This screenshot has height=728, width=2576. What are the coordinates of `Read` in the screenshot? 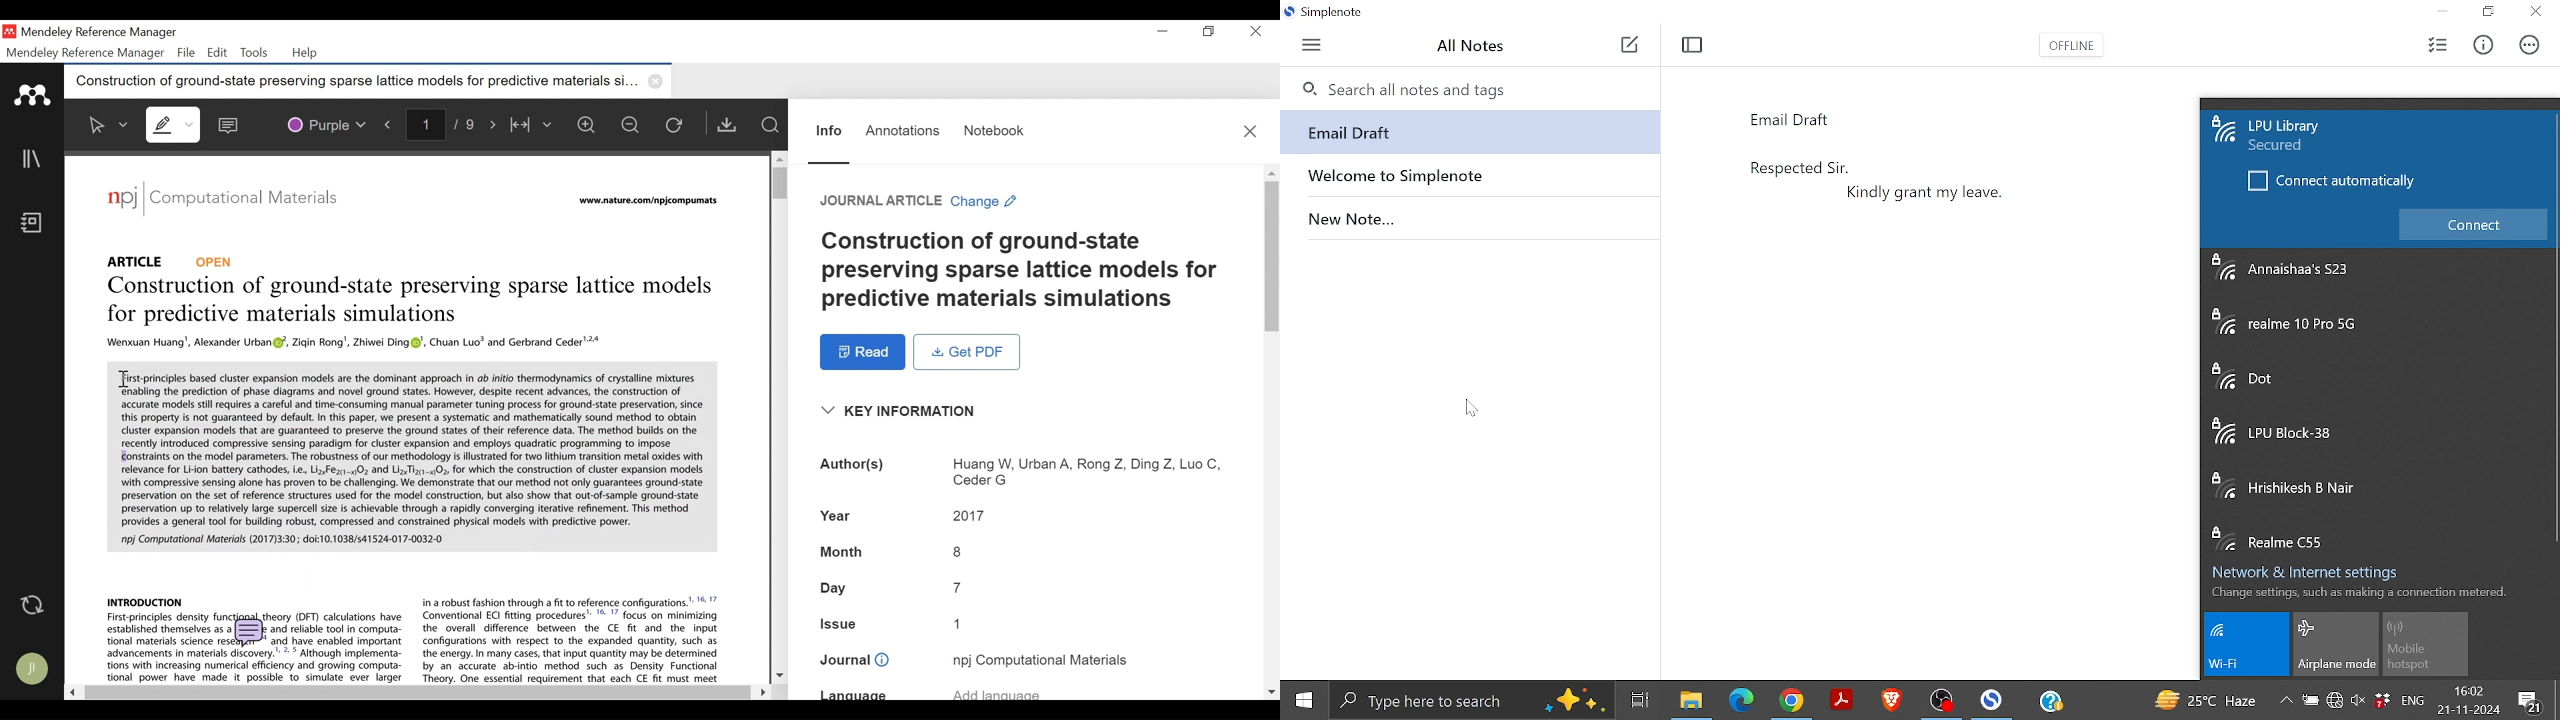 It's located at (863, 352).